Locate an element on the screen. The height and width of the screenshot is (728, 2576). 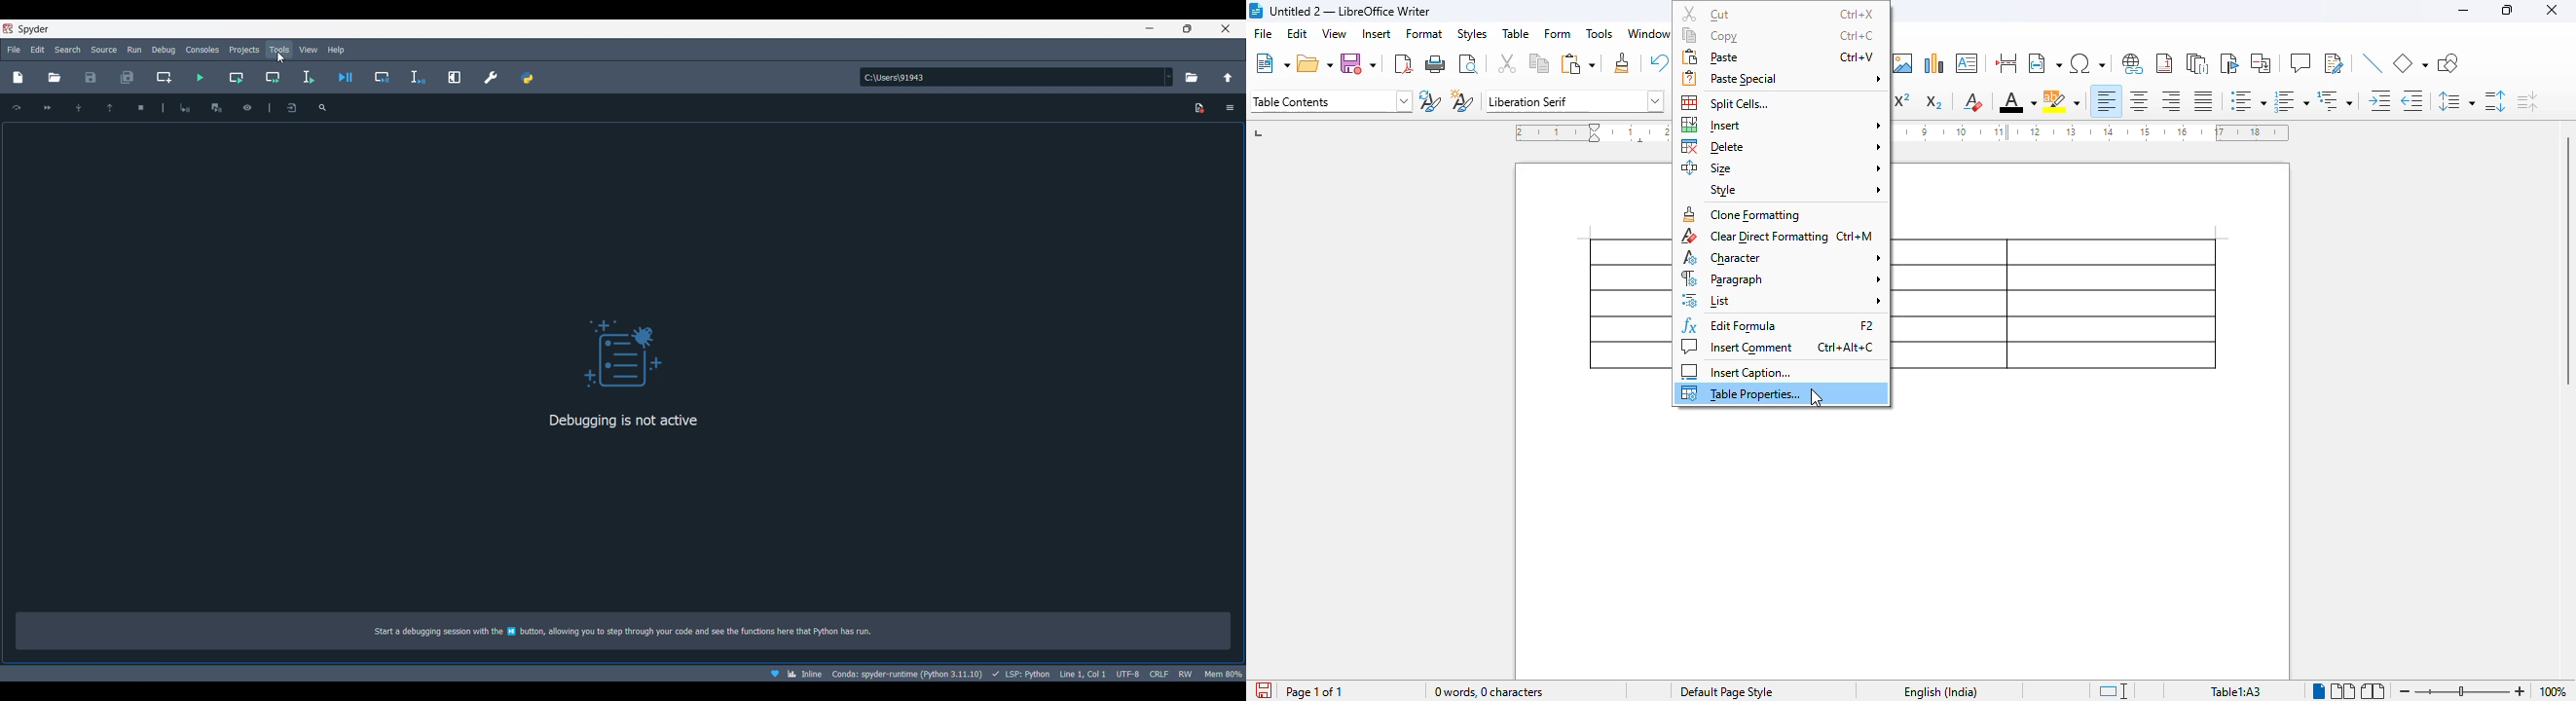
minimize is located at coordinates (2463, 10).